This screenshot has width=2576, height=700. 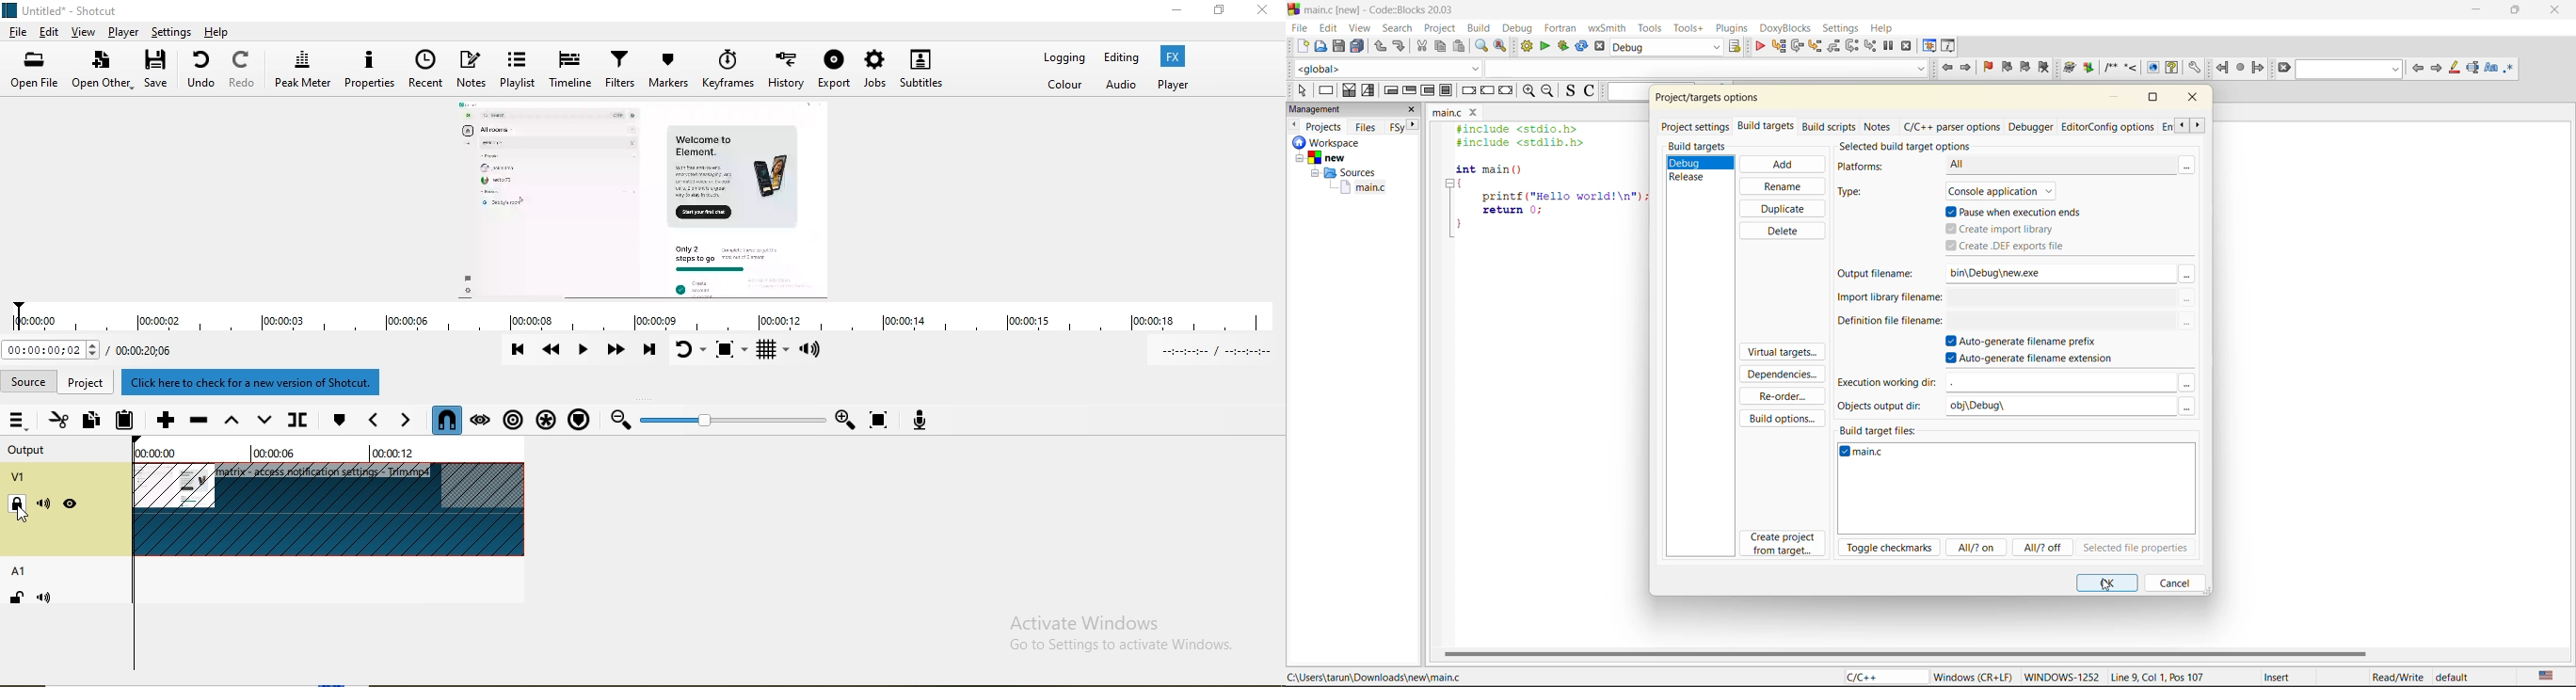 I want to click on Fx, so click(x=1173, y=56).